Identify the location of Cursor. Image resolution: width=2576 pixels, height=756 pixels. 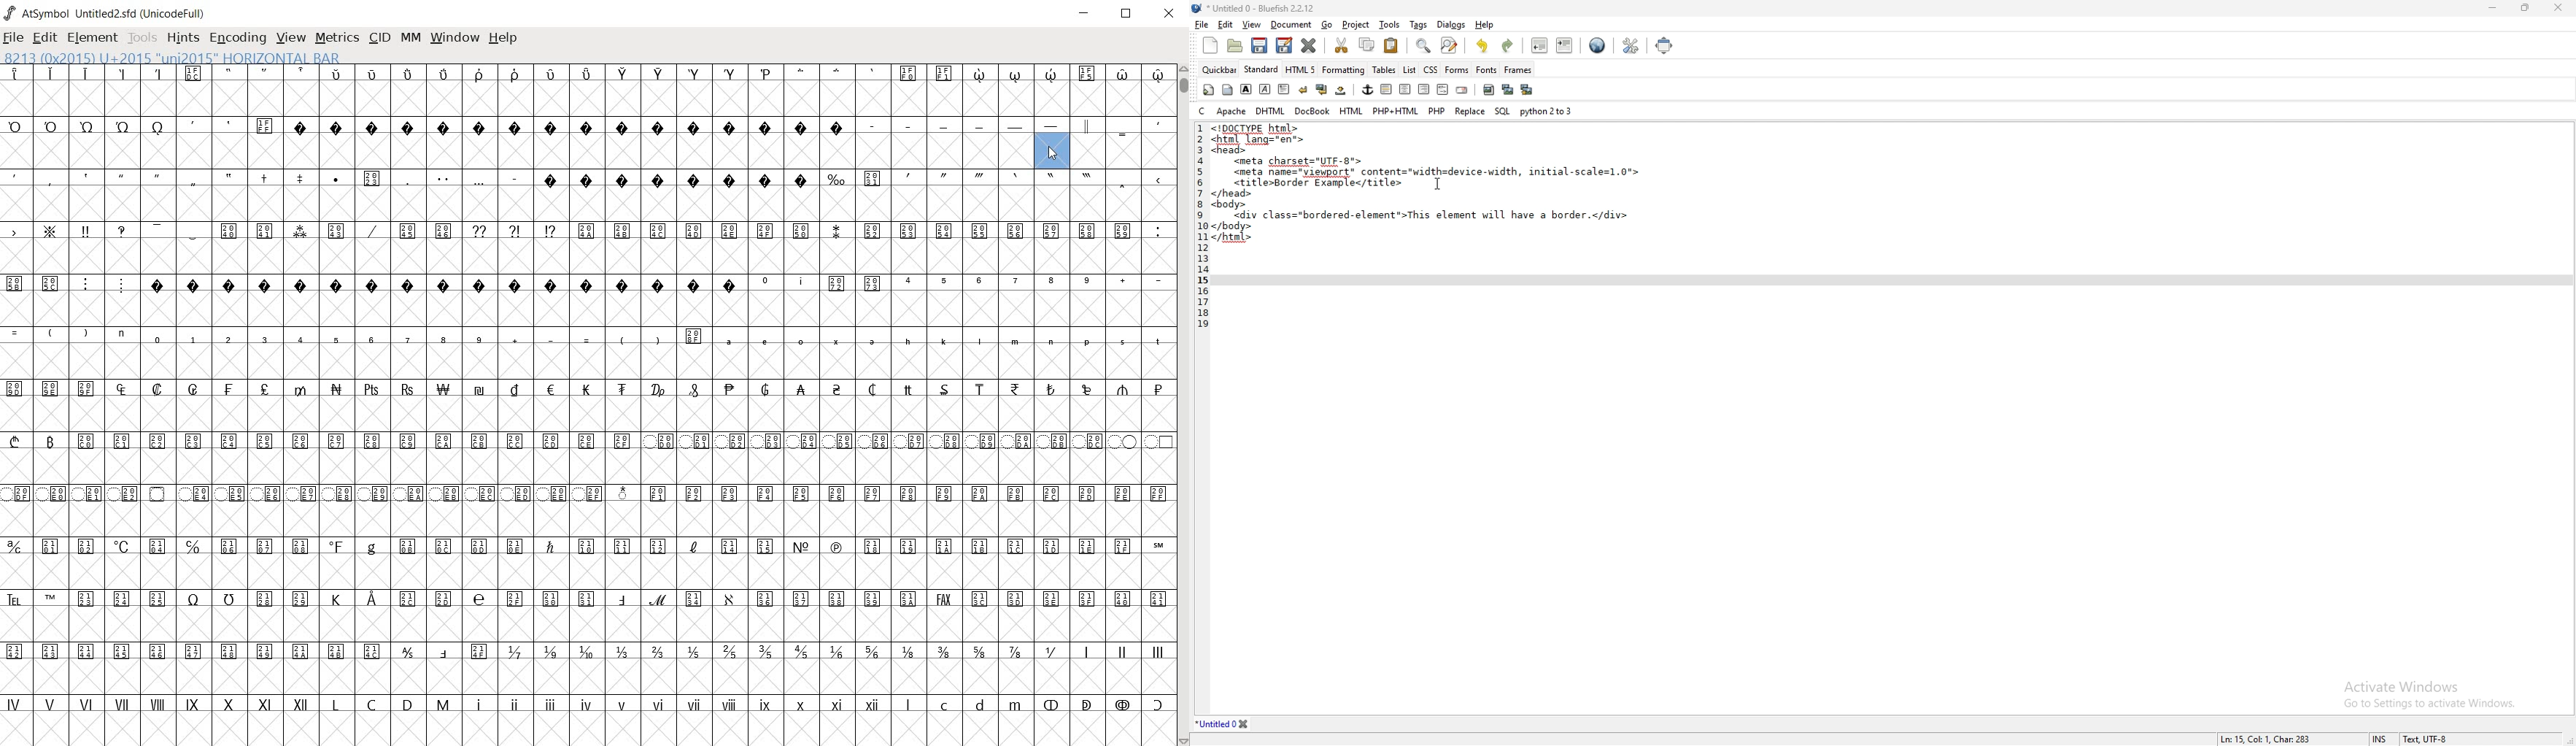
(1438, 185).